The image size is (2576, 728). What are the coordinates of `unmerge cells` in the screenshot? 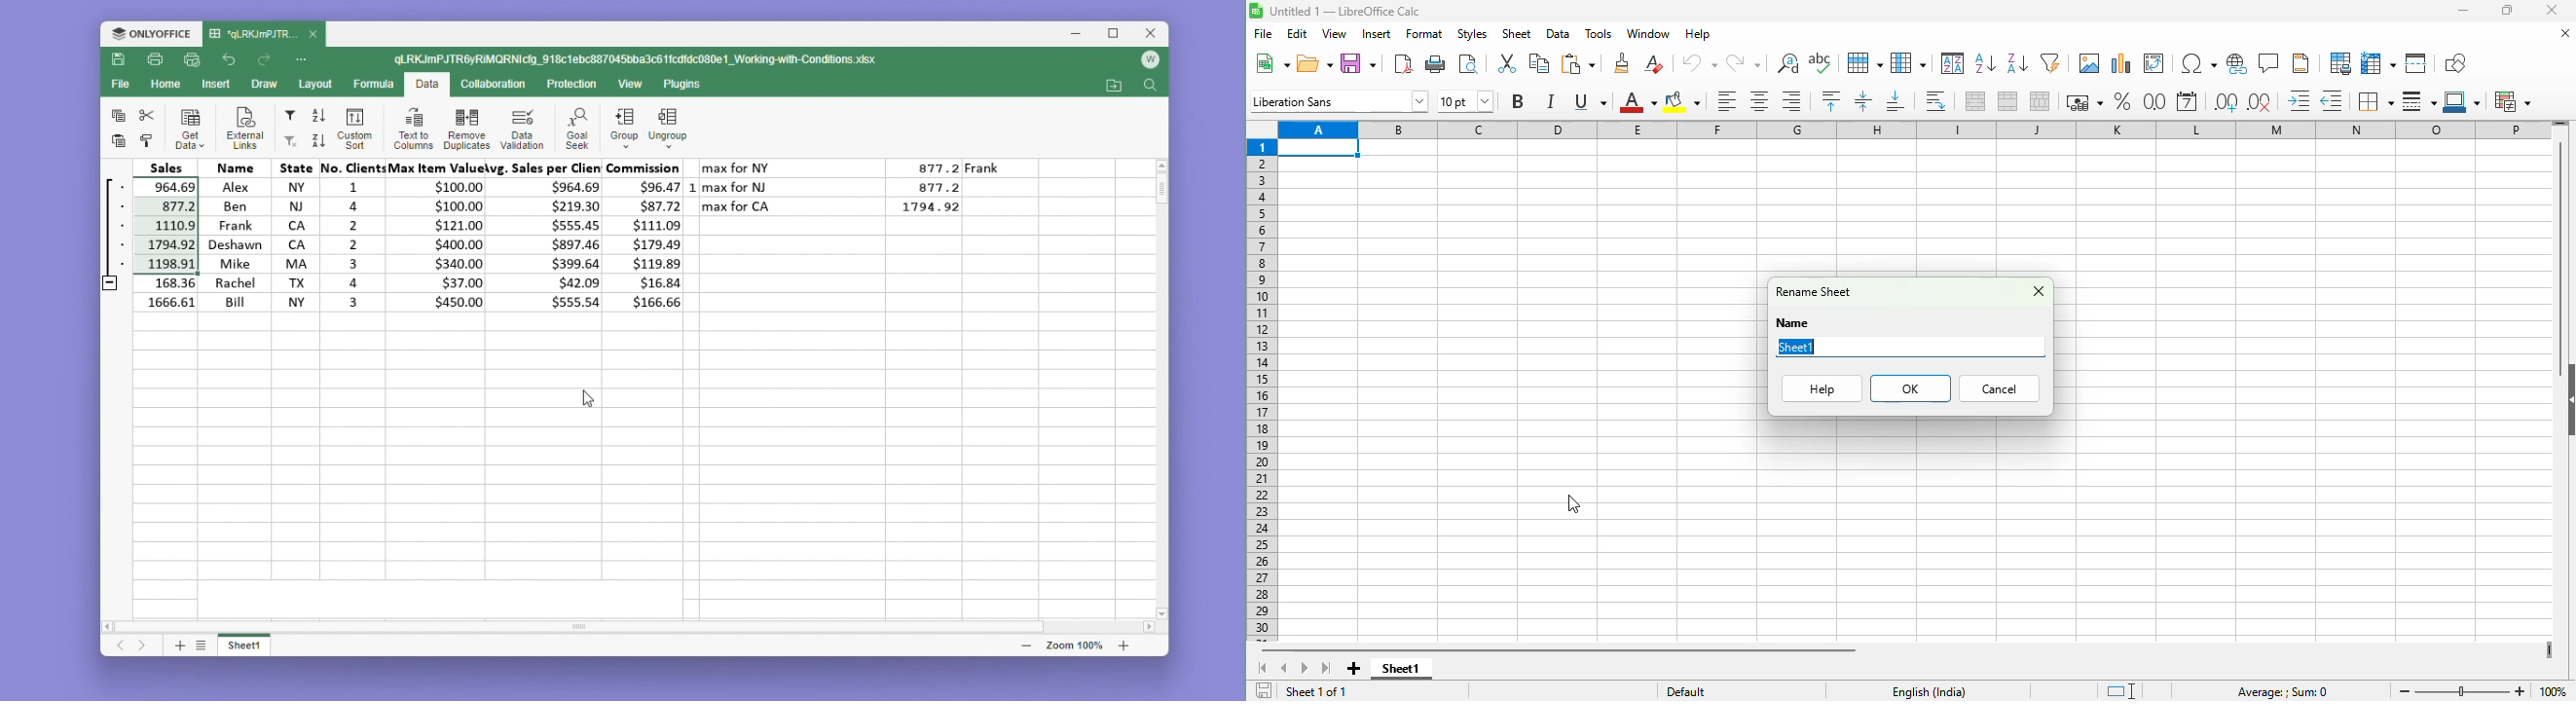 It's located at (2040, 100).